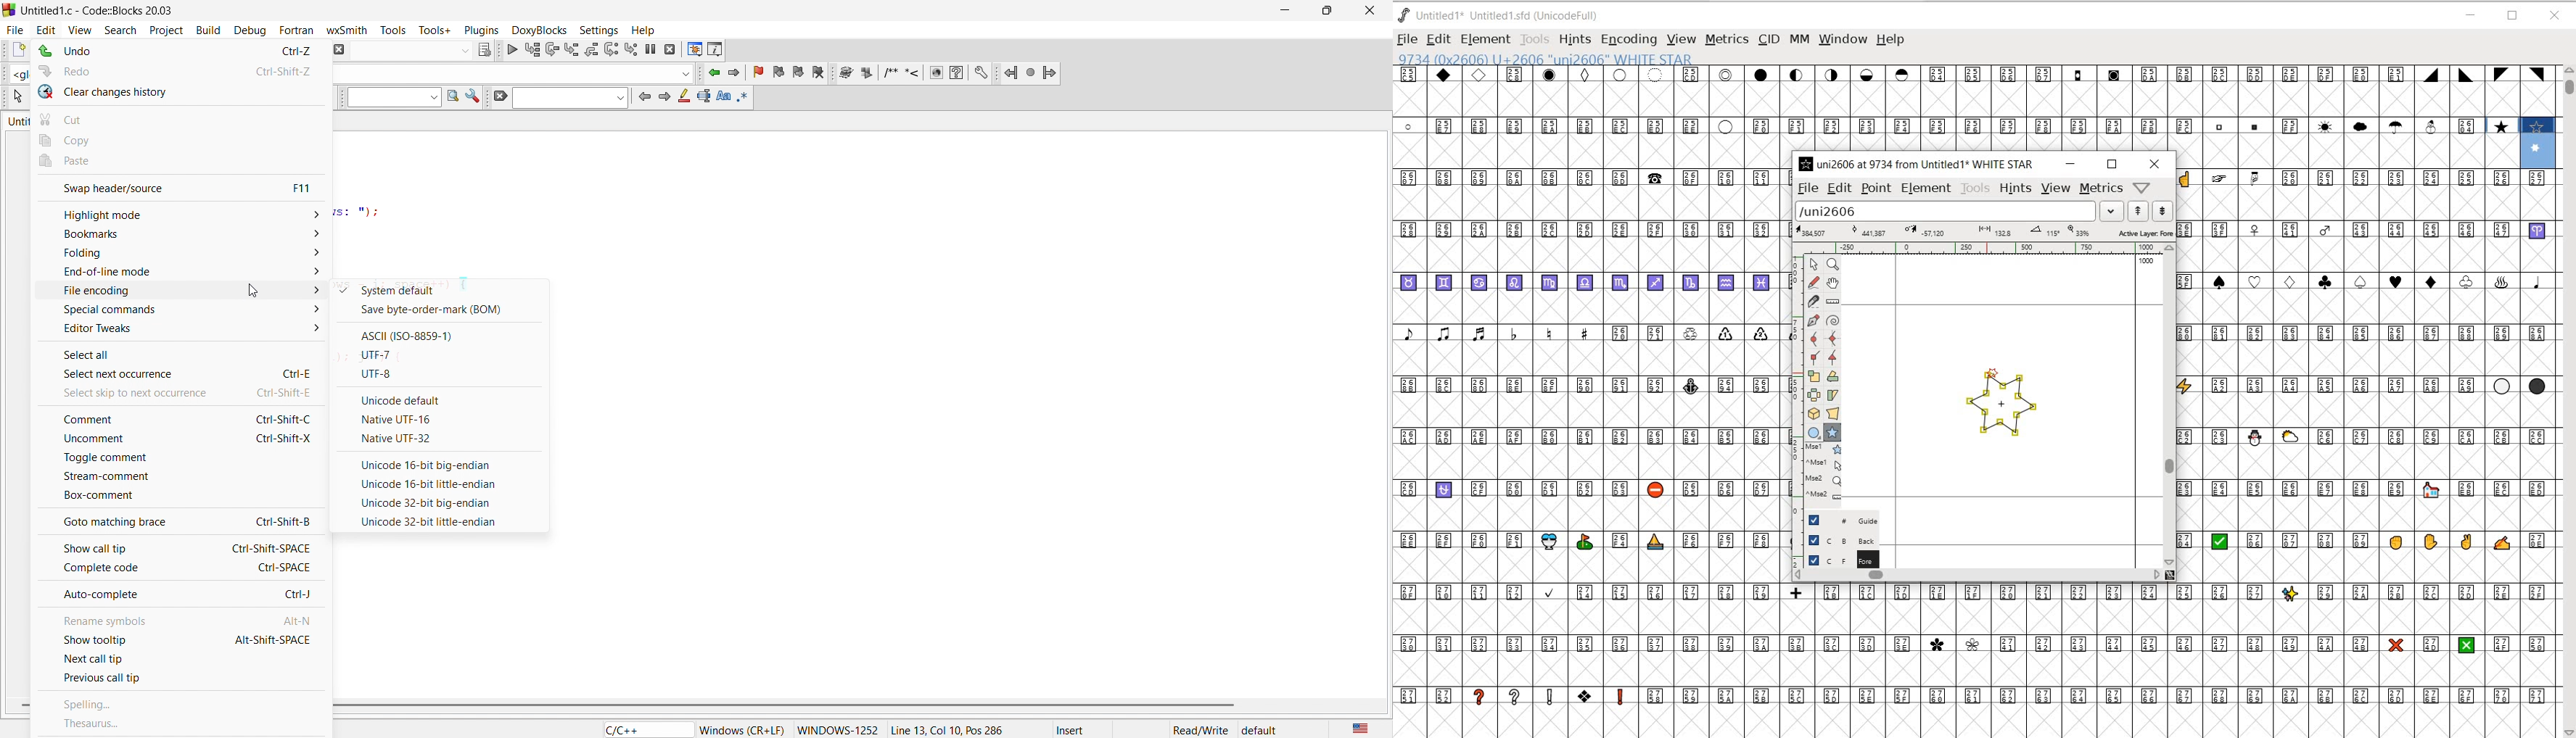 Image resolution: width=2576 pixels, height=756 pixels. Describe the element at coordinates (1813, 378) in the screenshot. I see `SELECT THE SELECTION` at that location.